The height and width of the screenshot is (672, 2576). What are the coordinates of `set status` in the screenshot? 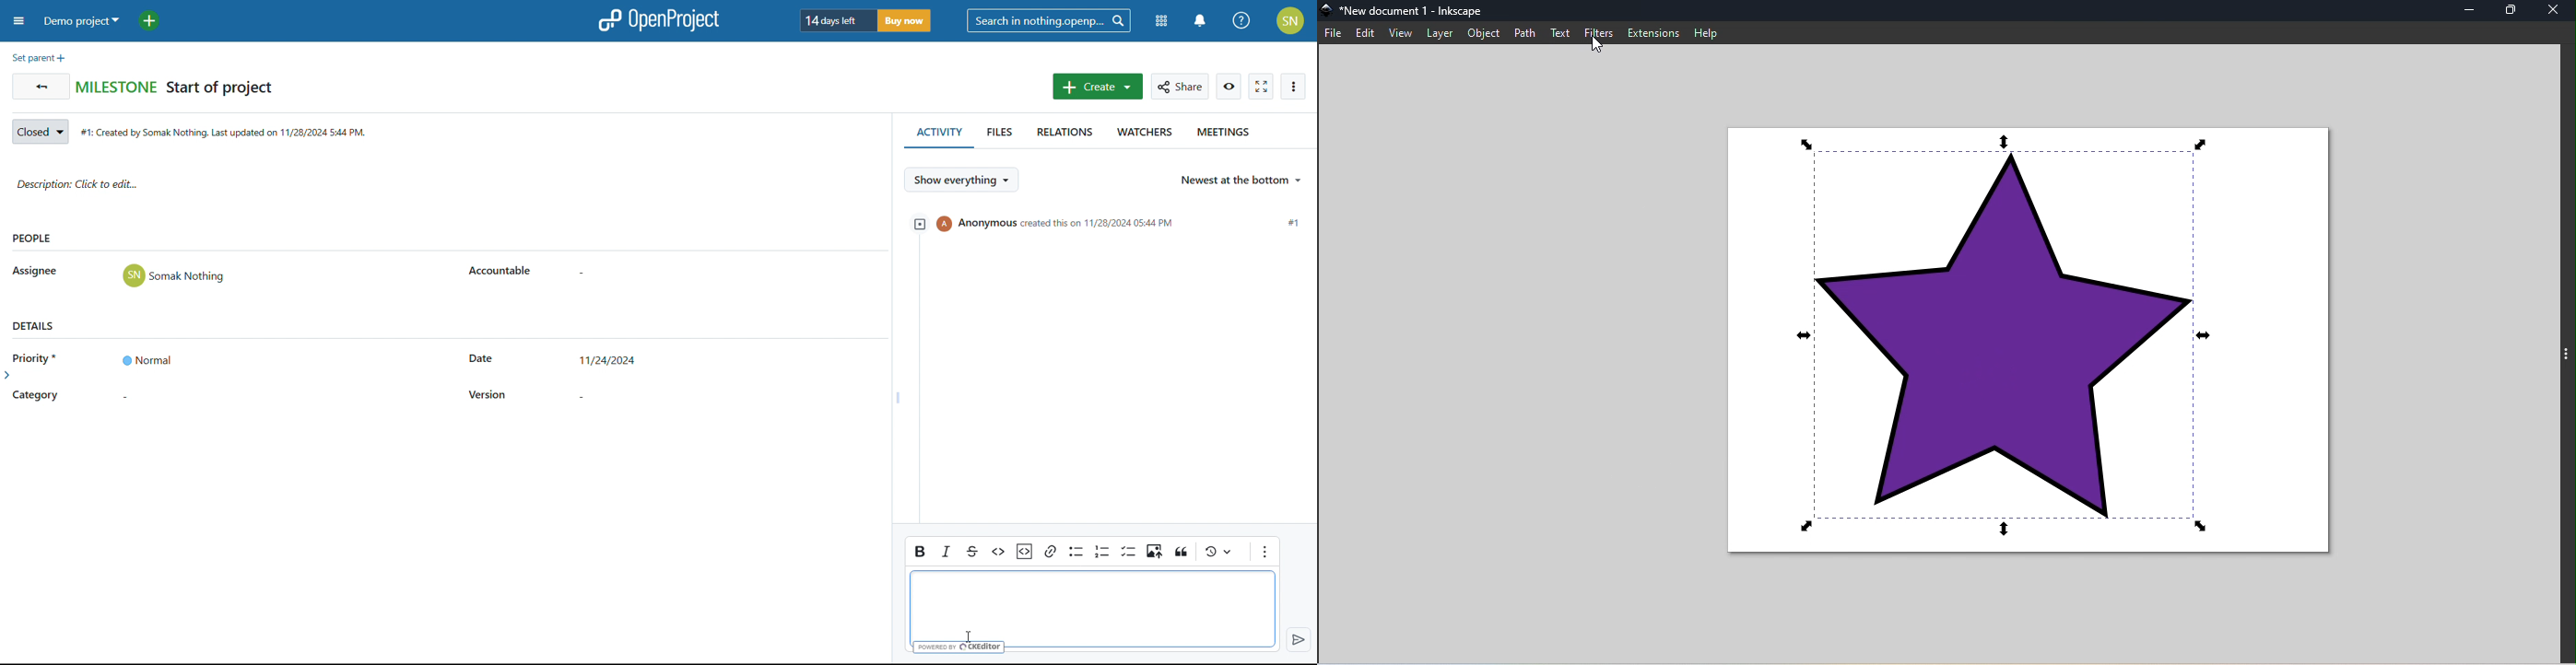 It's located at (40, 132).